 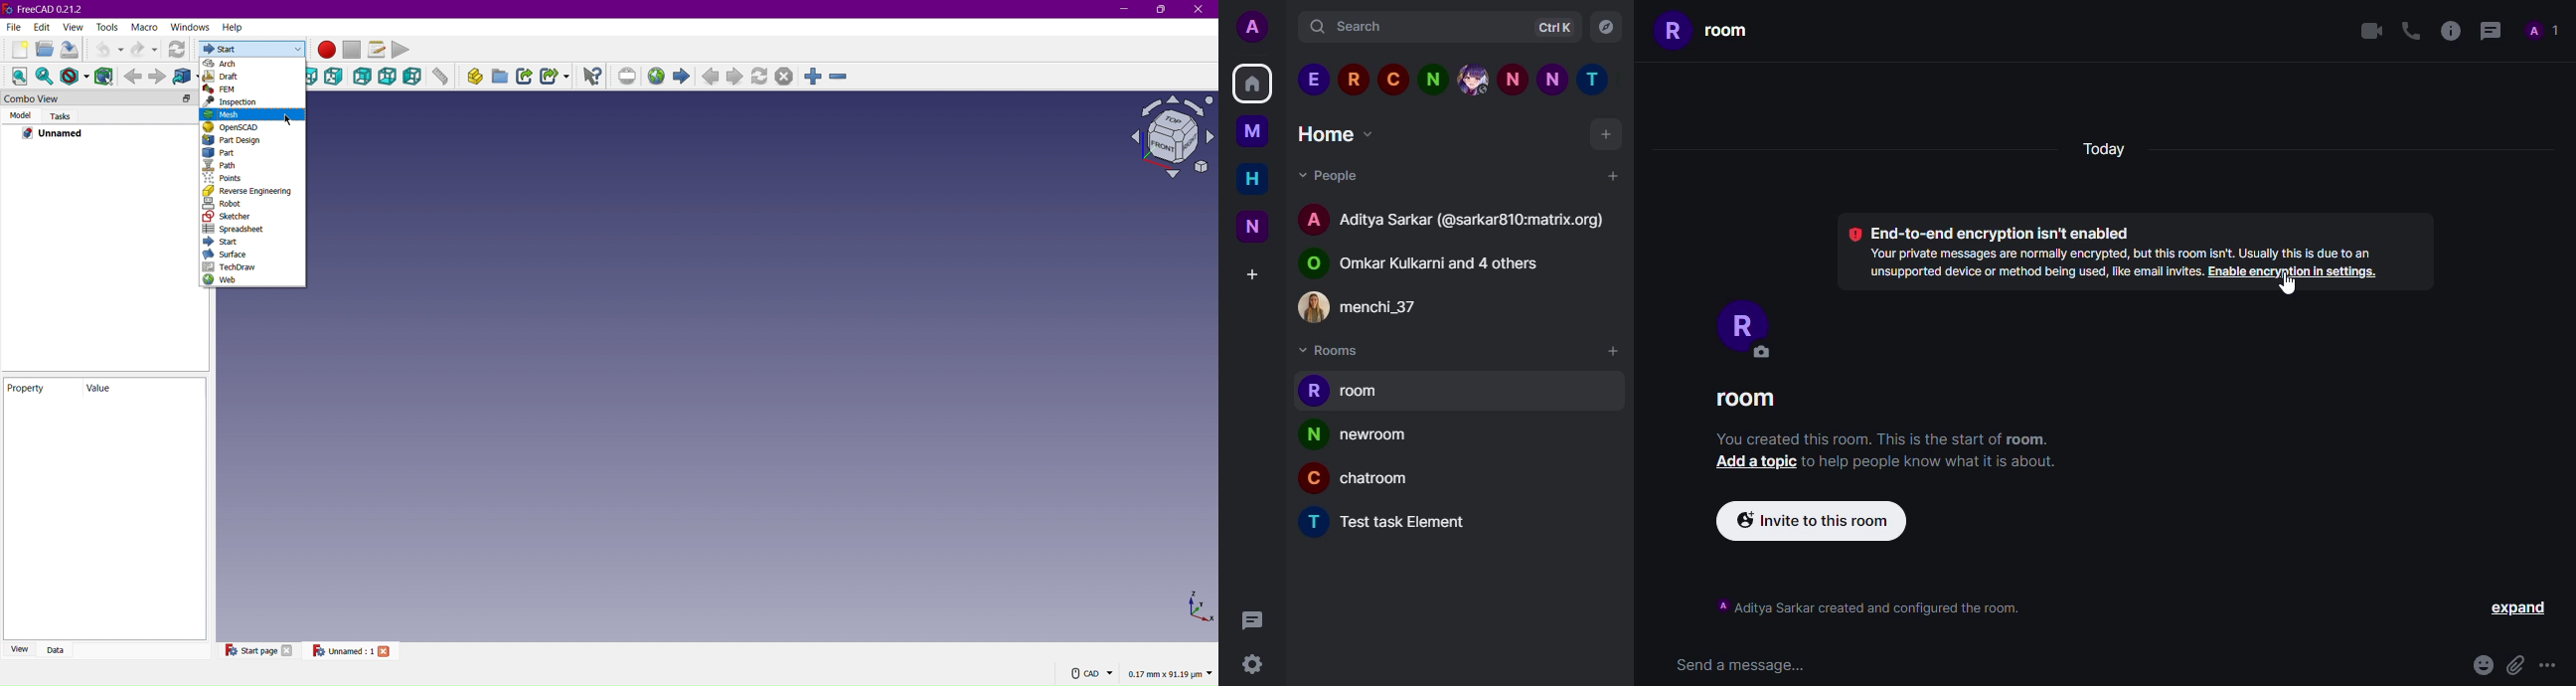 What do you see at coordinates (105, 76) in the screenshot?
I see `Bounding Box` at bounding box center [105, 76].